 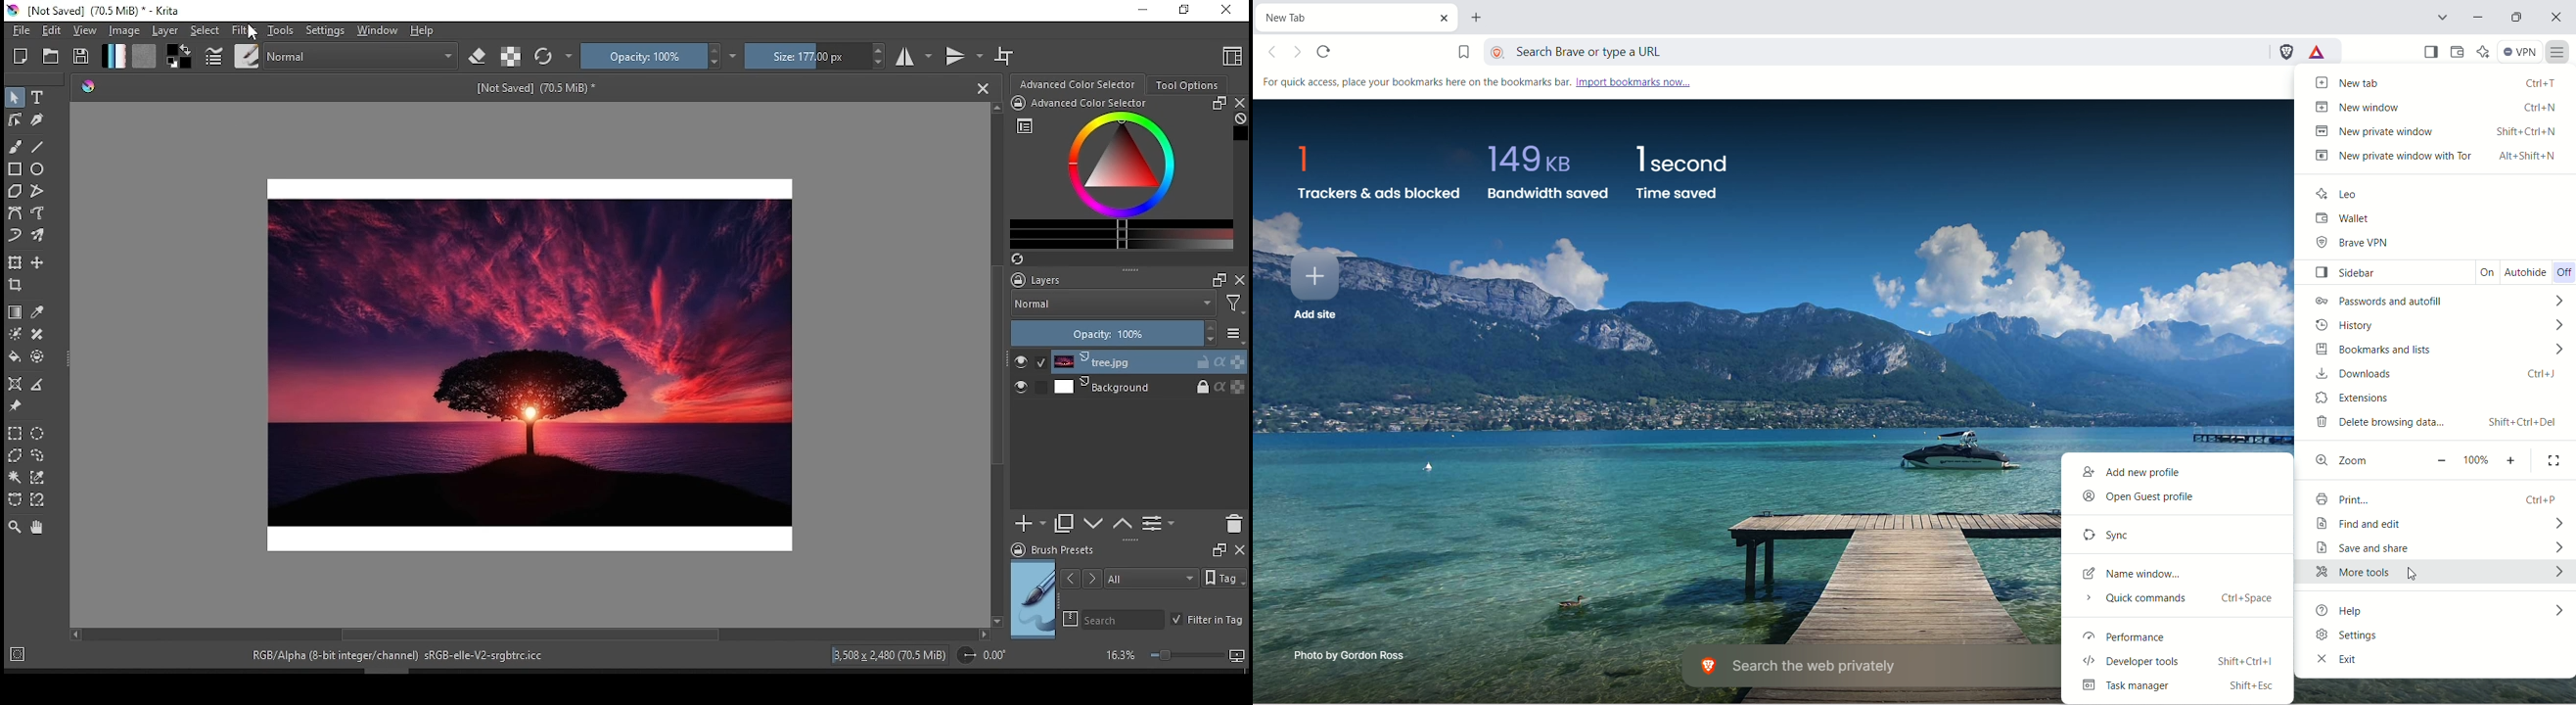 What do you see at coordinates (1064, 525) in the screenshot?
I see `duplicate layer` at bounding box center [1064, 525].